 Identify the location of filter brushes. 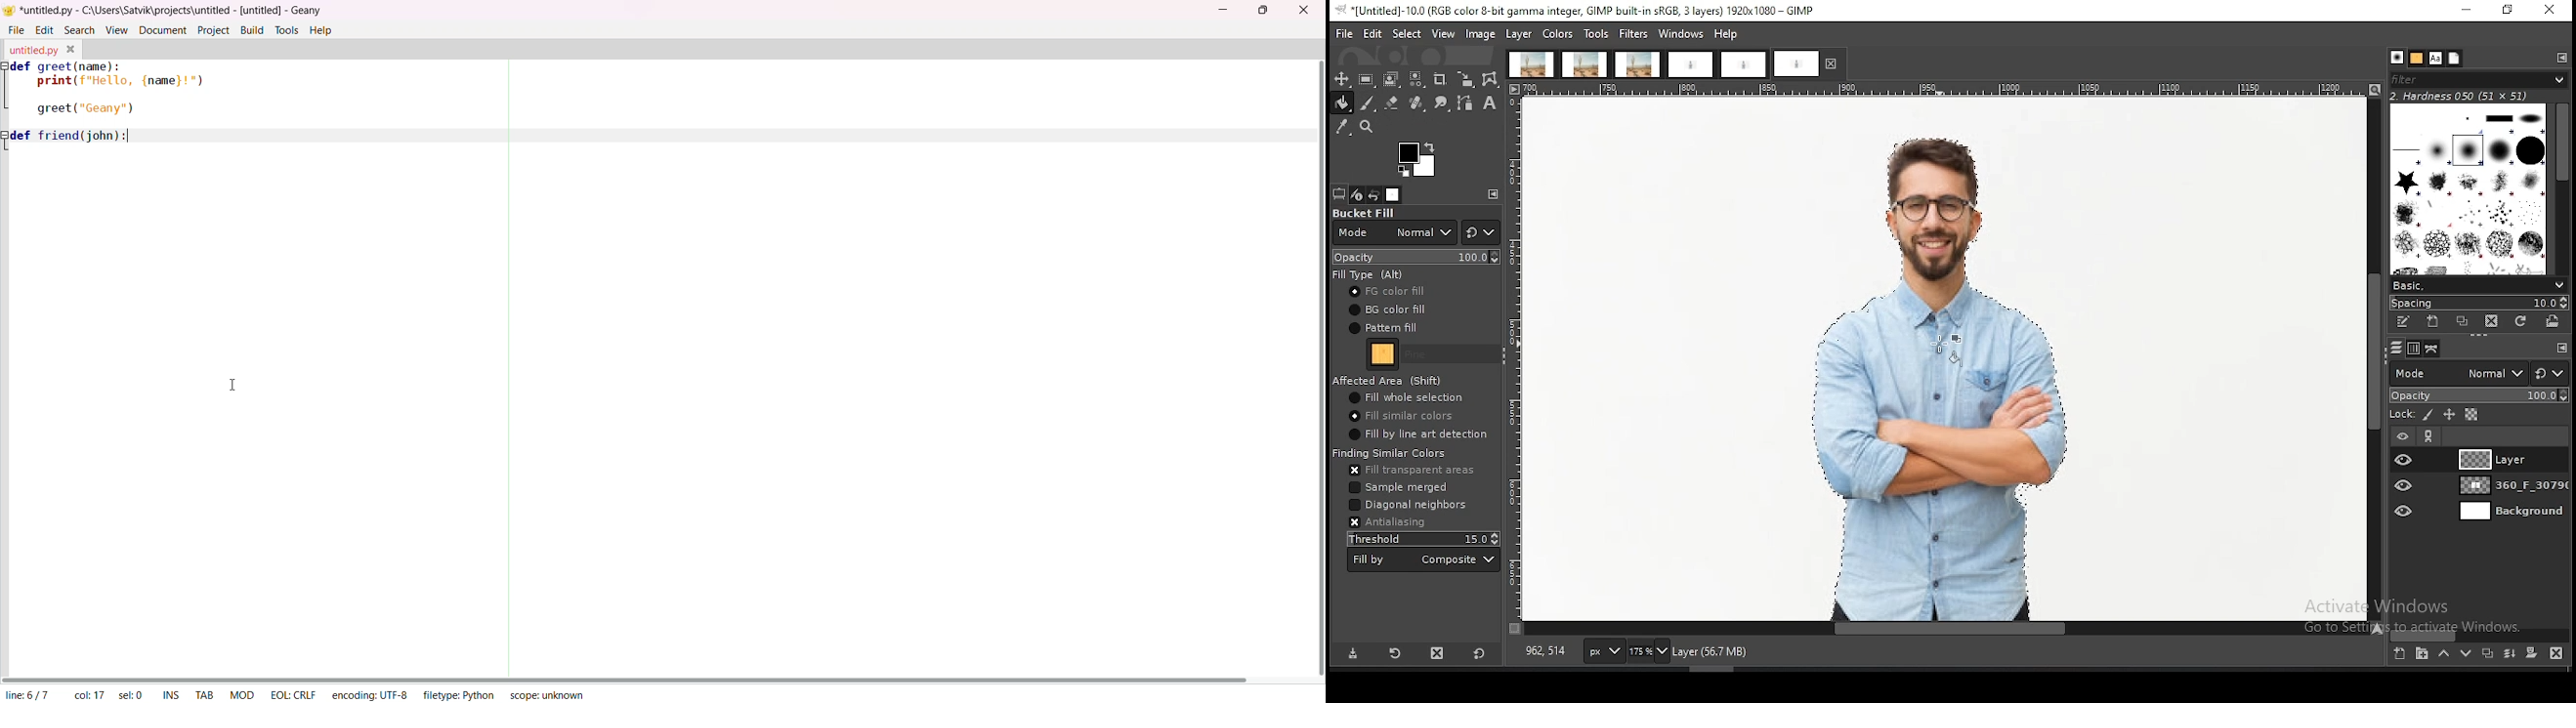
(2478, 80).